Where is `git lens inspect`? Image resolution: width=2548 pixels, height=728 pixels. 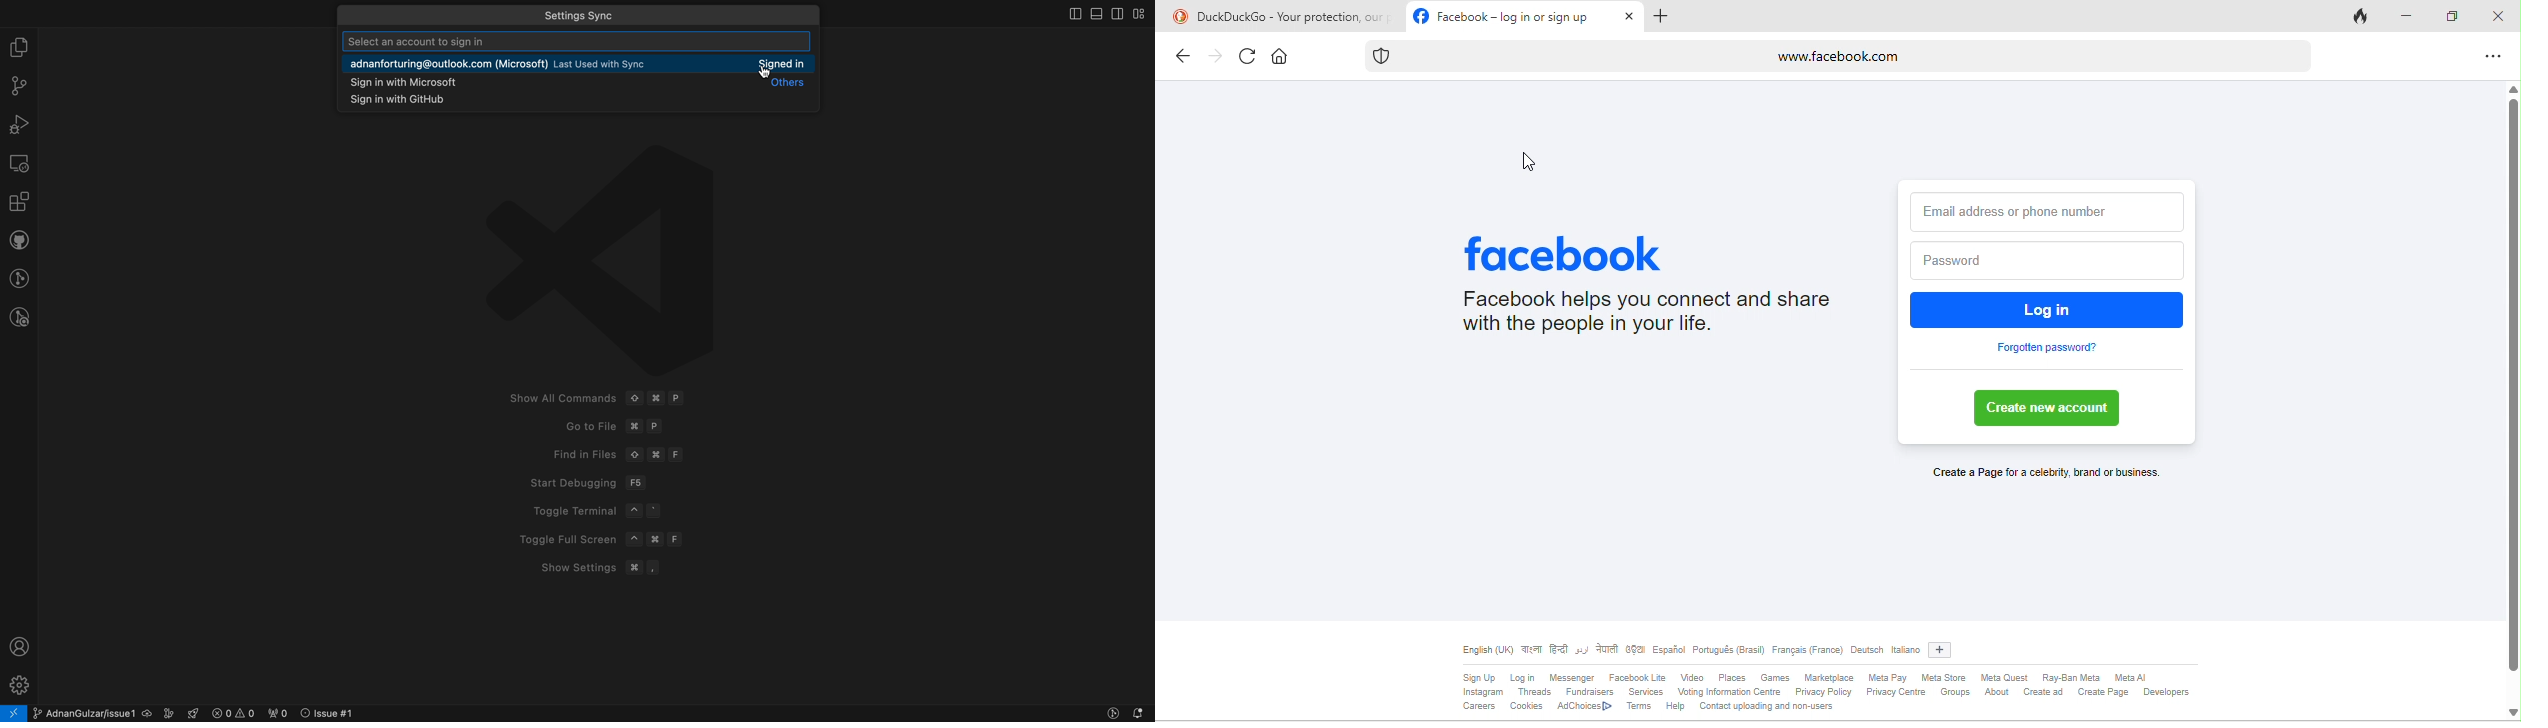
git lens inspect is located at coordinates (16, 317).